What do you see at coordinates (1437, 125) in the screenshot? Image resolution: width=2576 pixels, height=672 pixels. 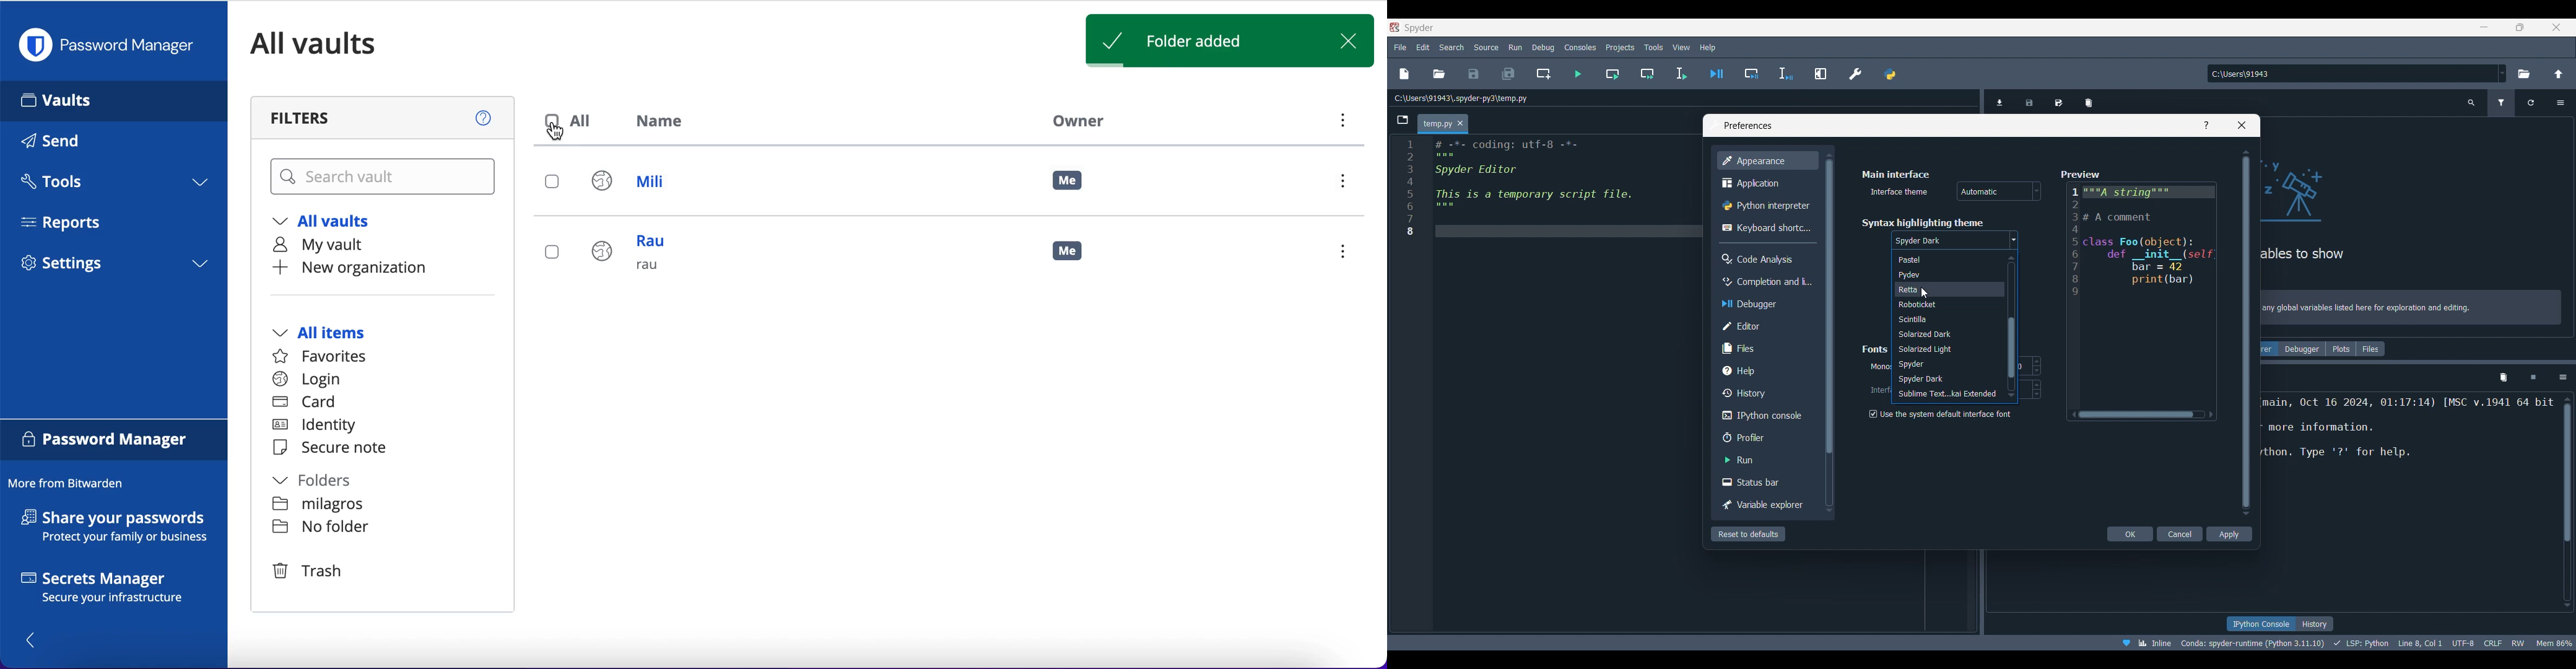 I see `Current tab highlighted` at bounding box center [1437, 125].